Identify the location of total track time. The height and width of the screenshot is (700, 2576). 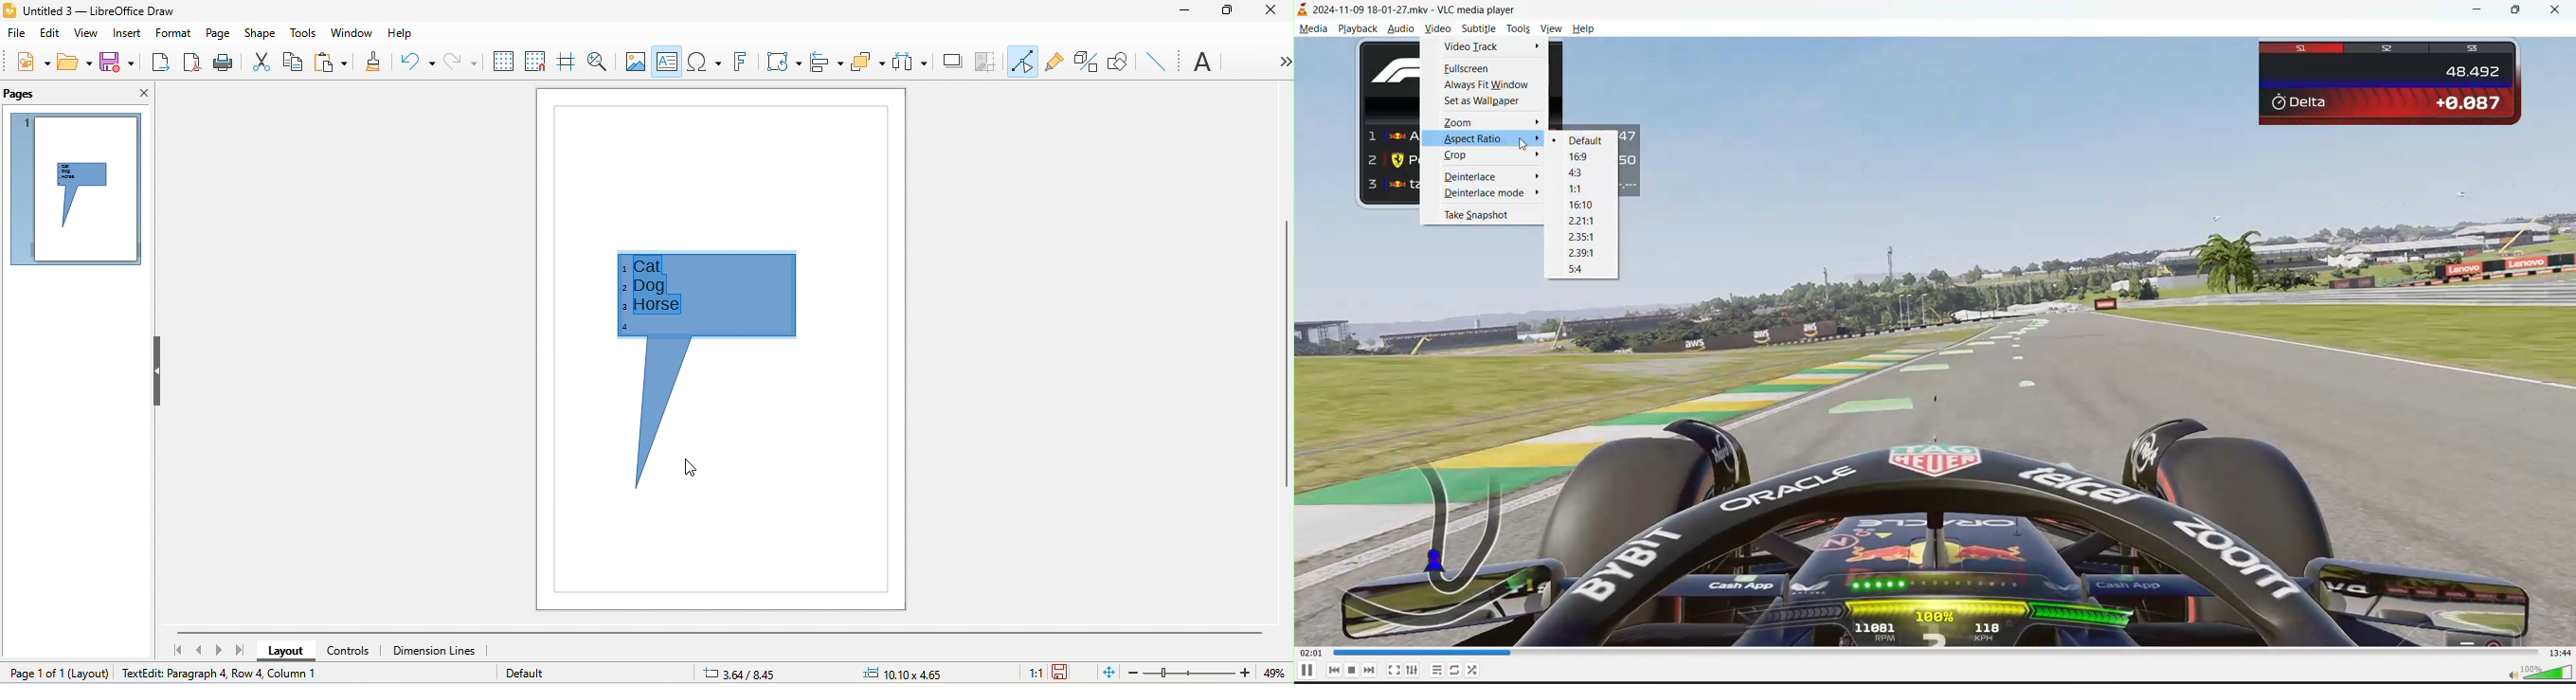
(2560, 653).